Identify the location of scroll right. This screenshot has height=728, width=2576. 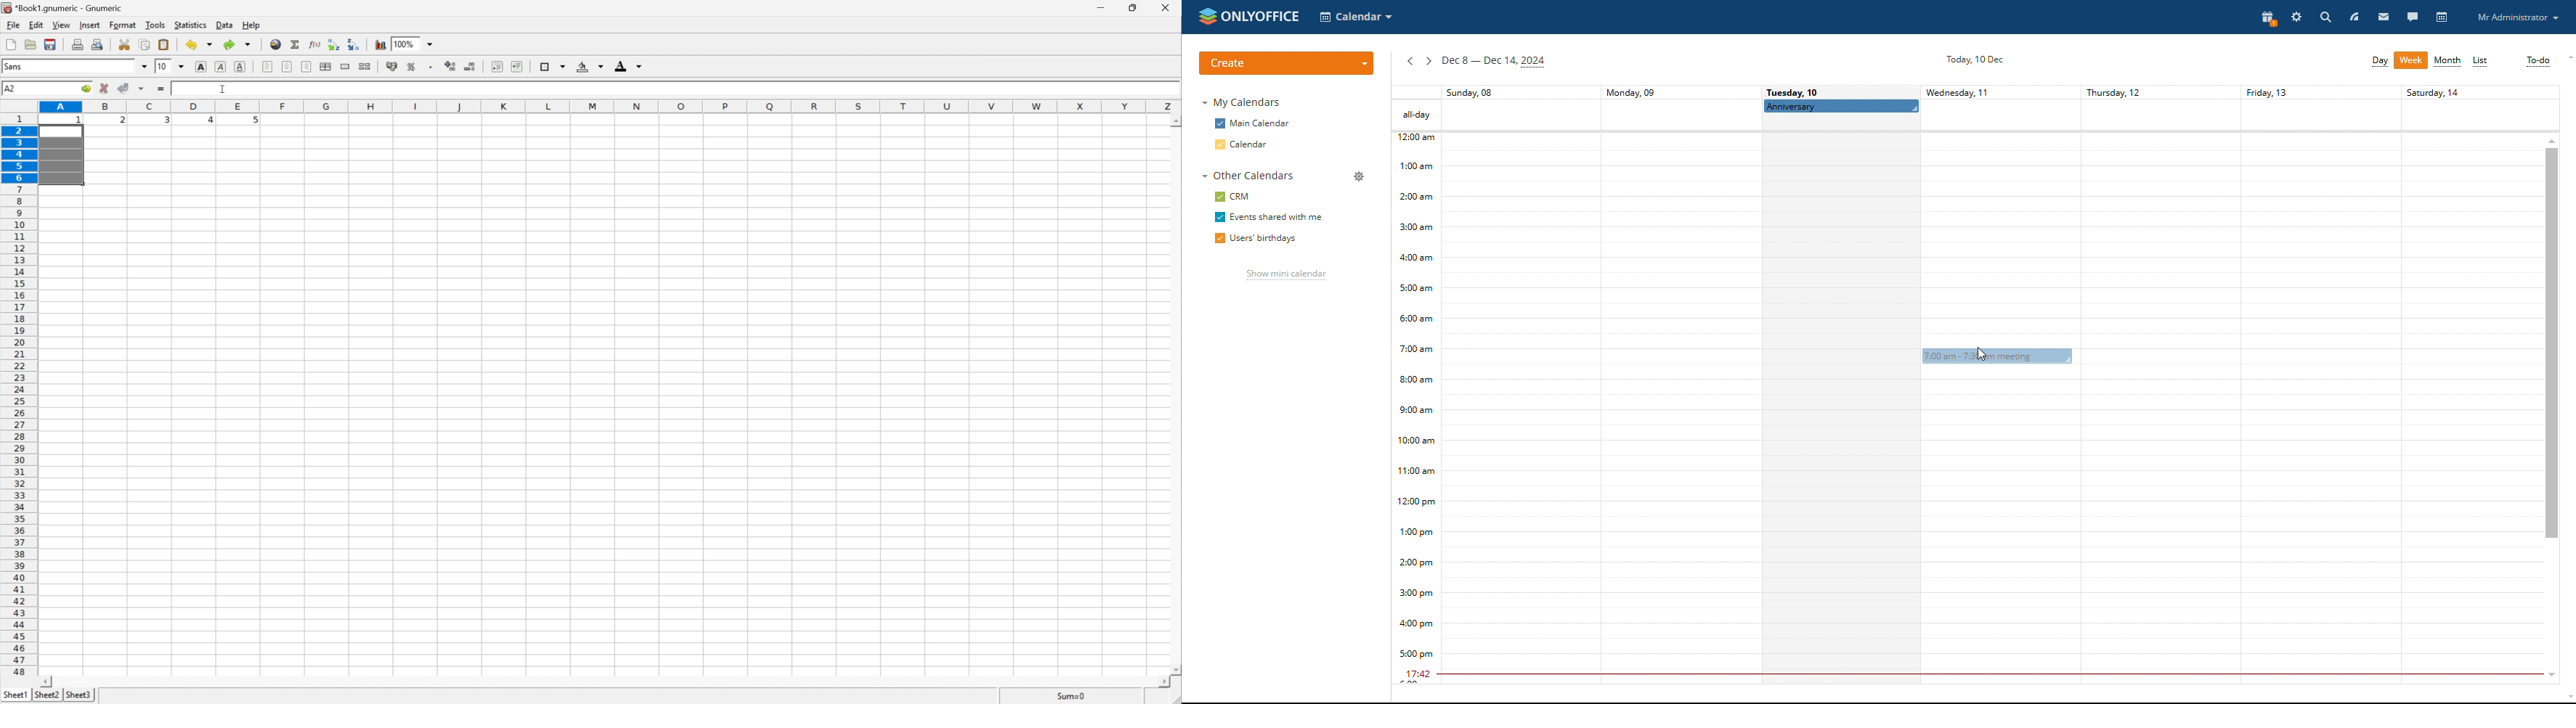
(1165, 683).